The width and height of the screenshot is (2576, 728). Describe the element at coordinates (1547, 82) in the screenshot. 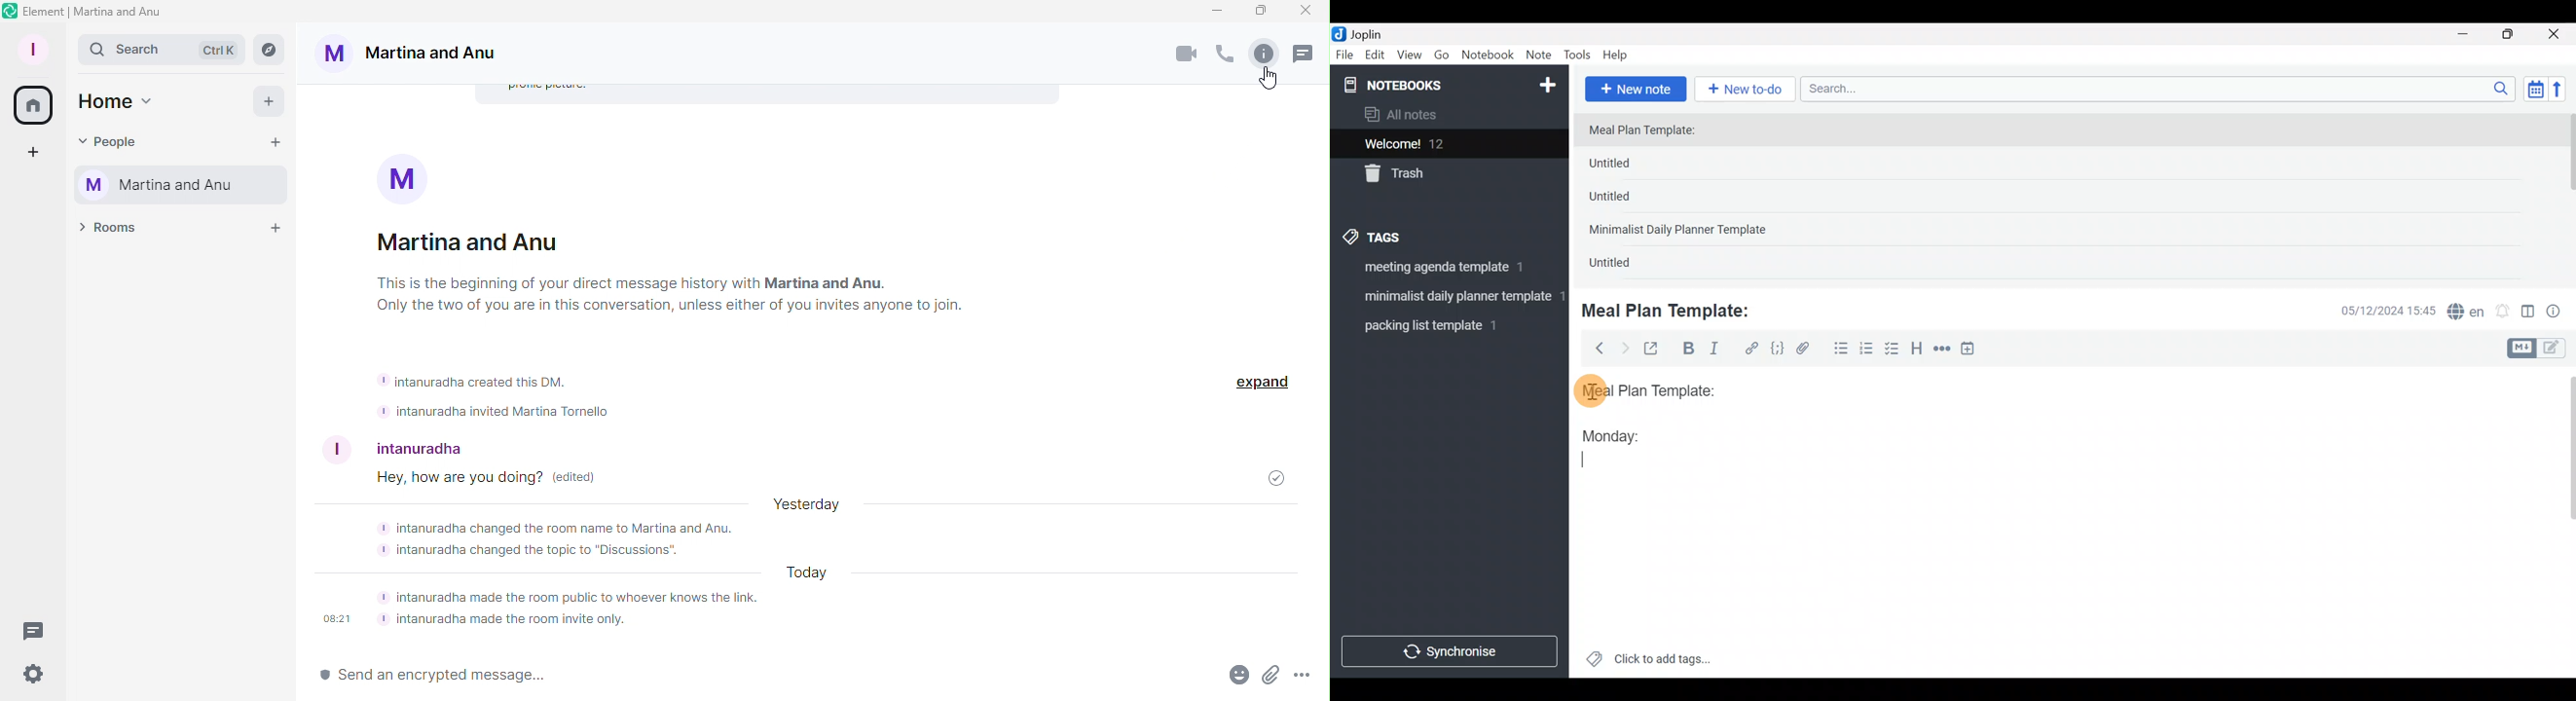

I see `New` at that location.